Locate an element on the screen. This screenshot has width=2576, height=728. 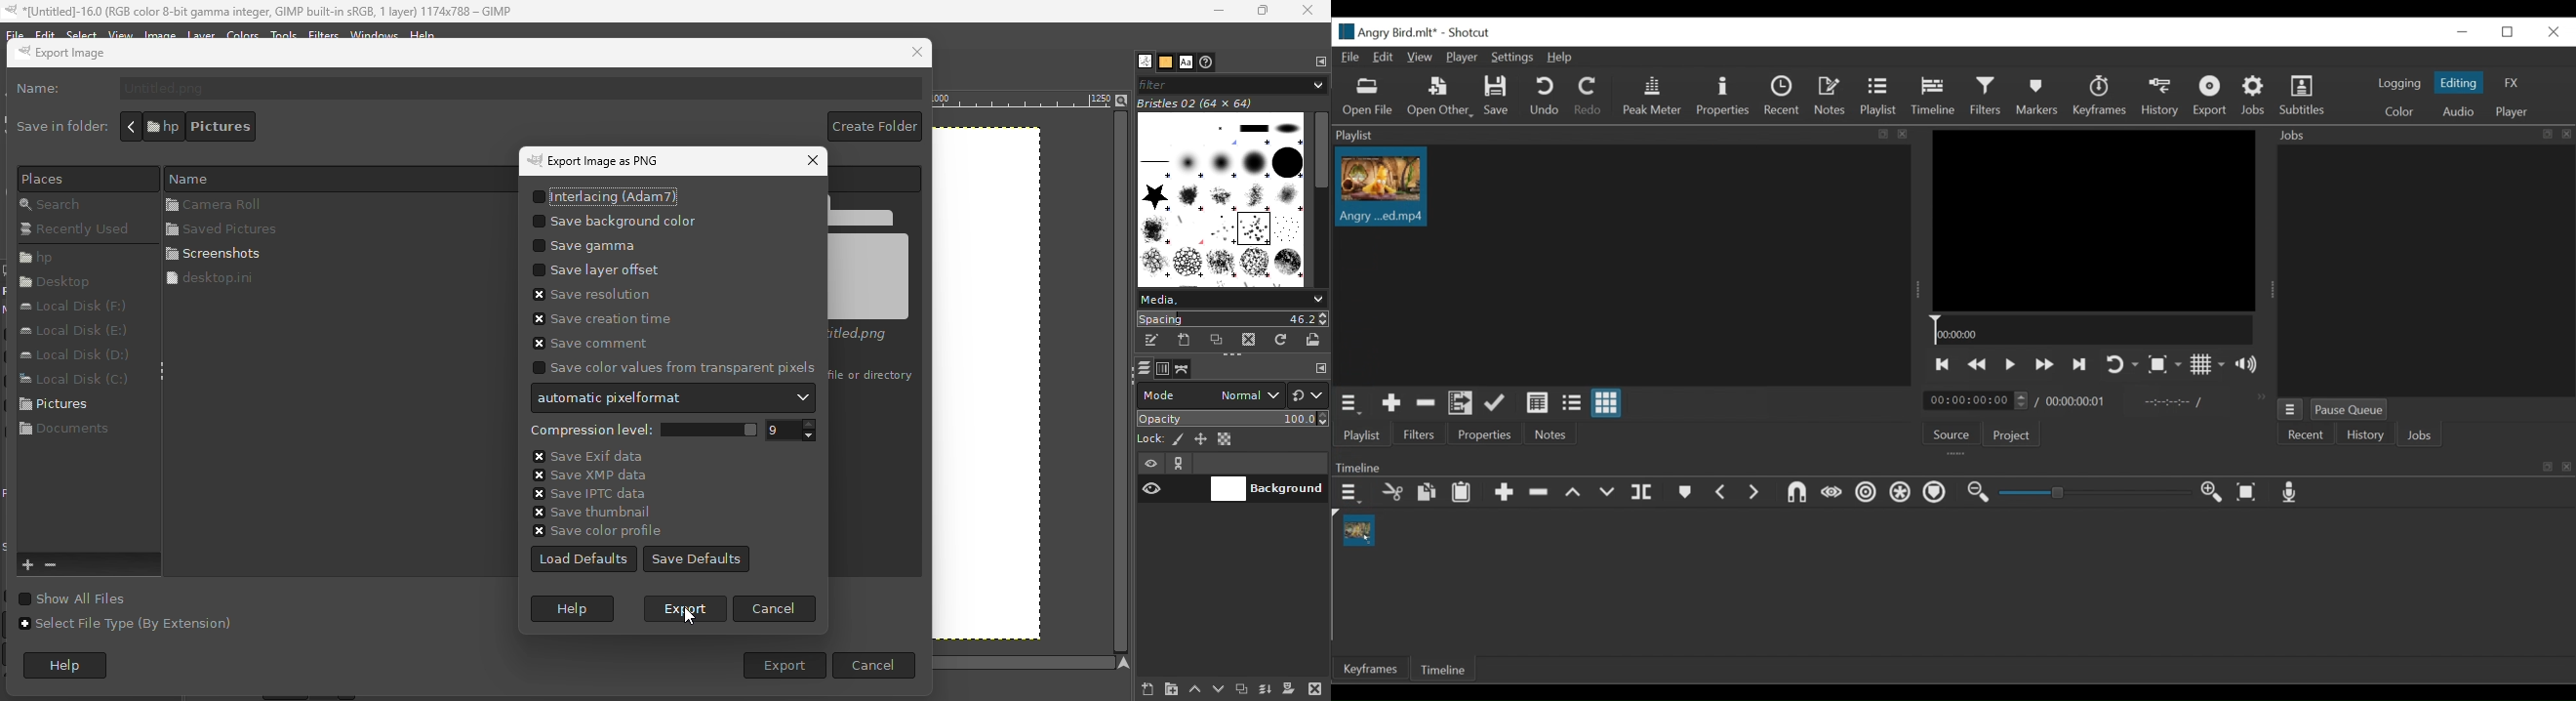
visibility is located at coordinates (1153, 465).